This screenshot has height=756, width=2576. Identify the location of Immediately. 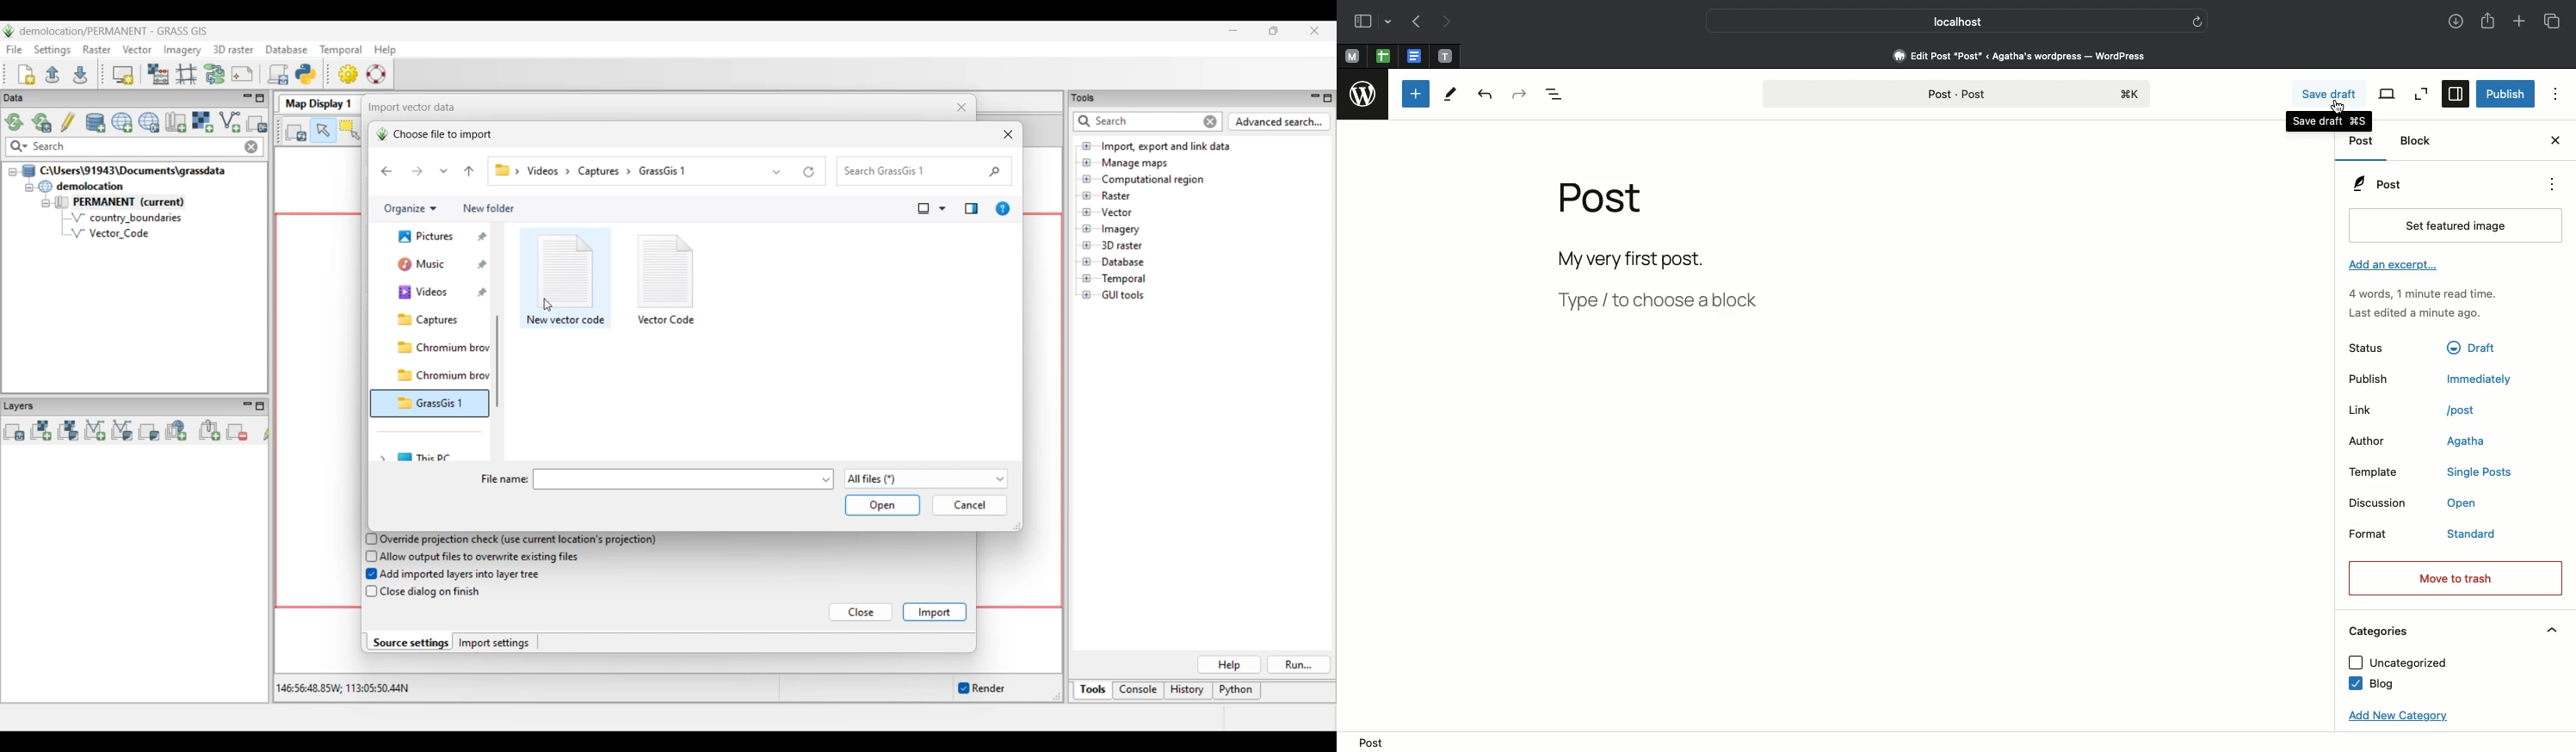
(2483, 379).